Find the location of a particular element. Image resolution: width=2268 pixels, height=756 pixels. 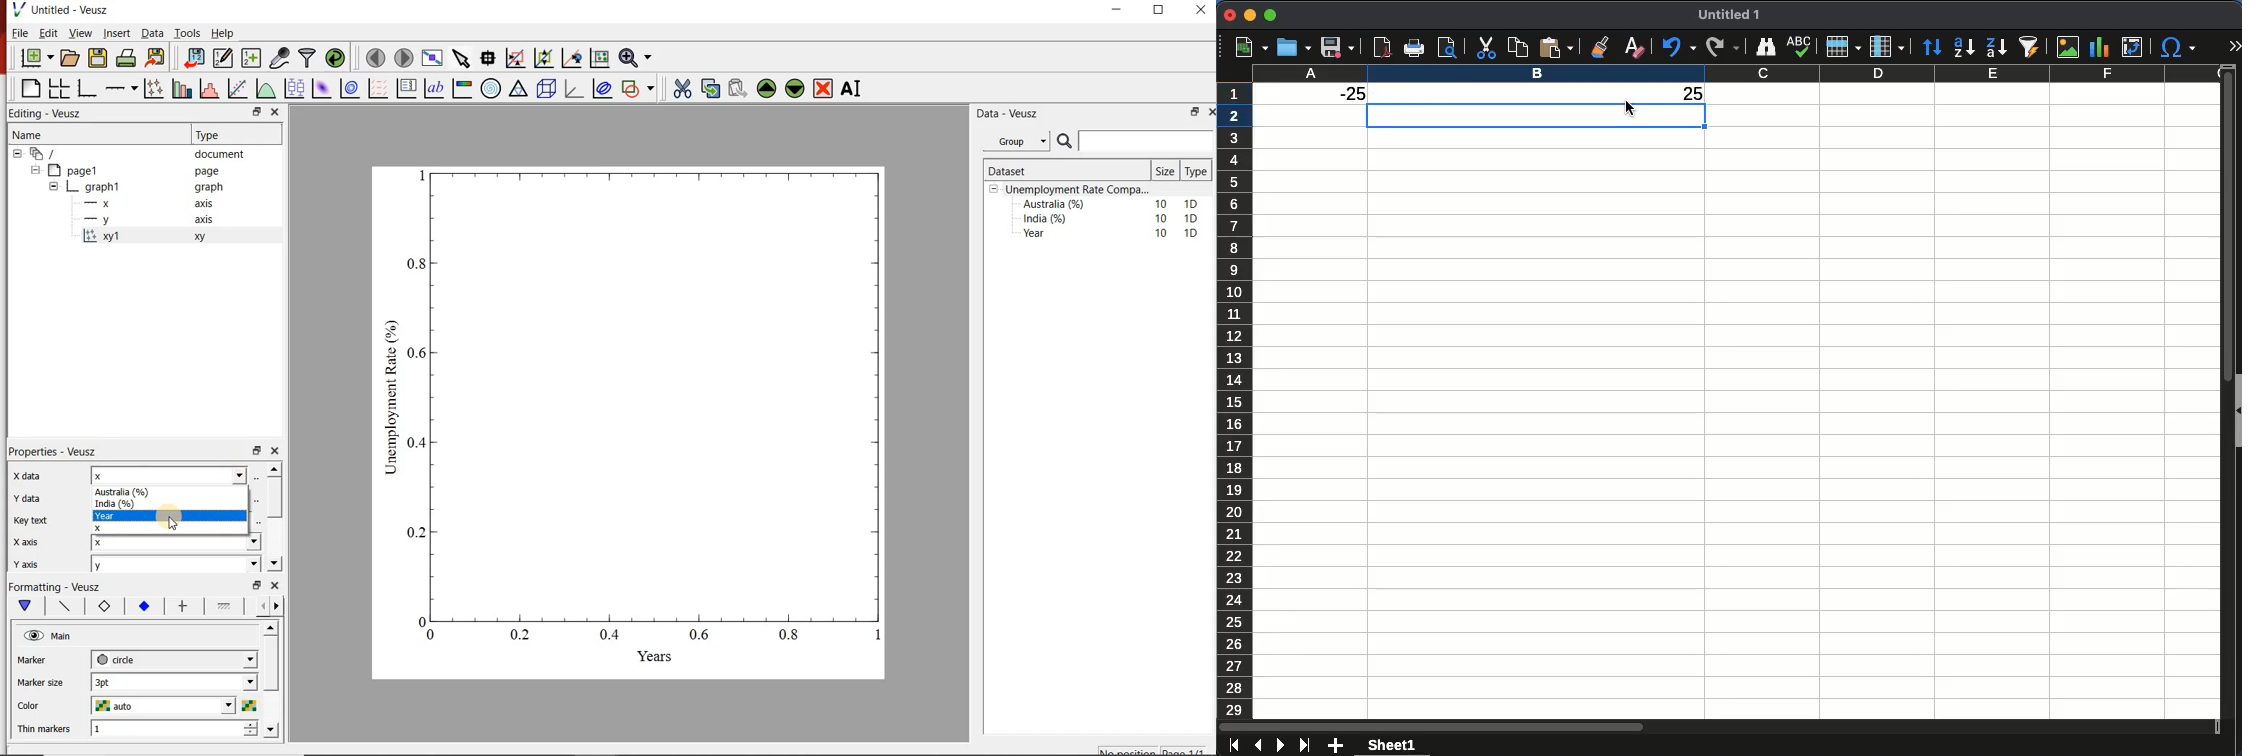

plot box plots is located at coordinates (295, 88).